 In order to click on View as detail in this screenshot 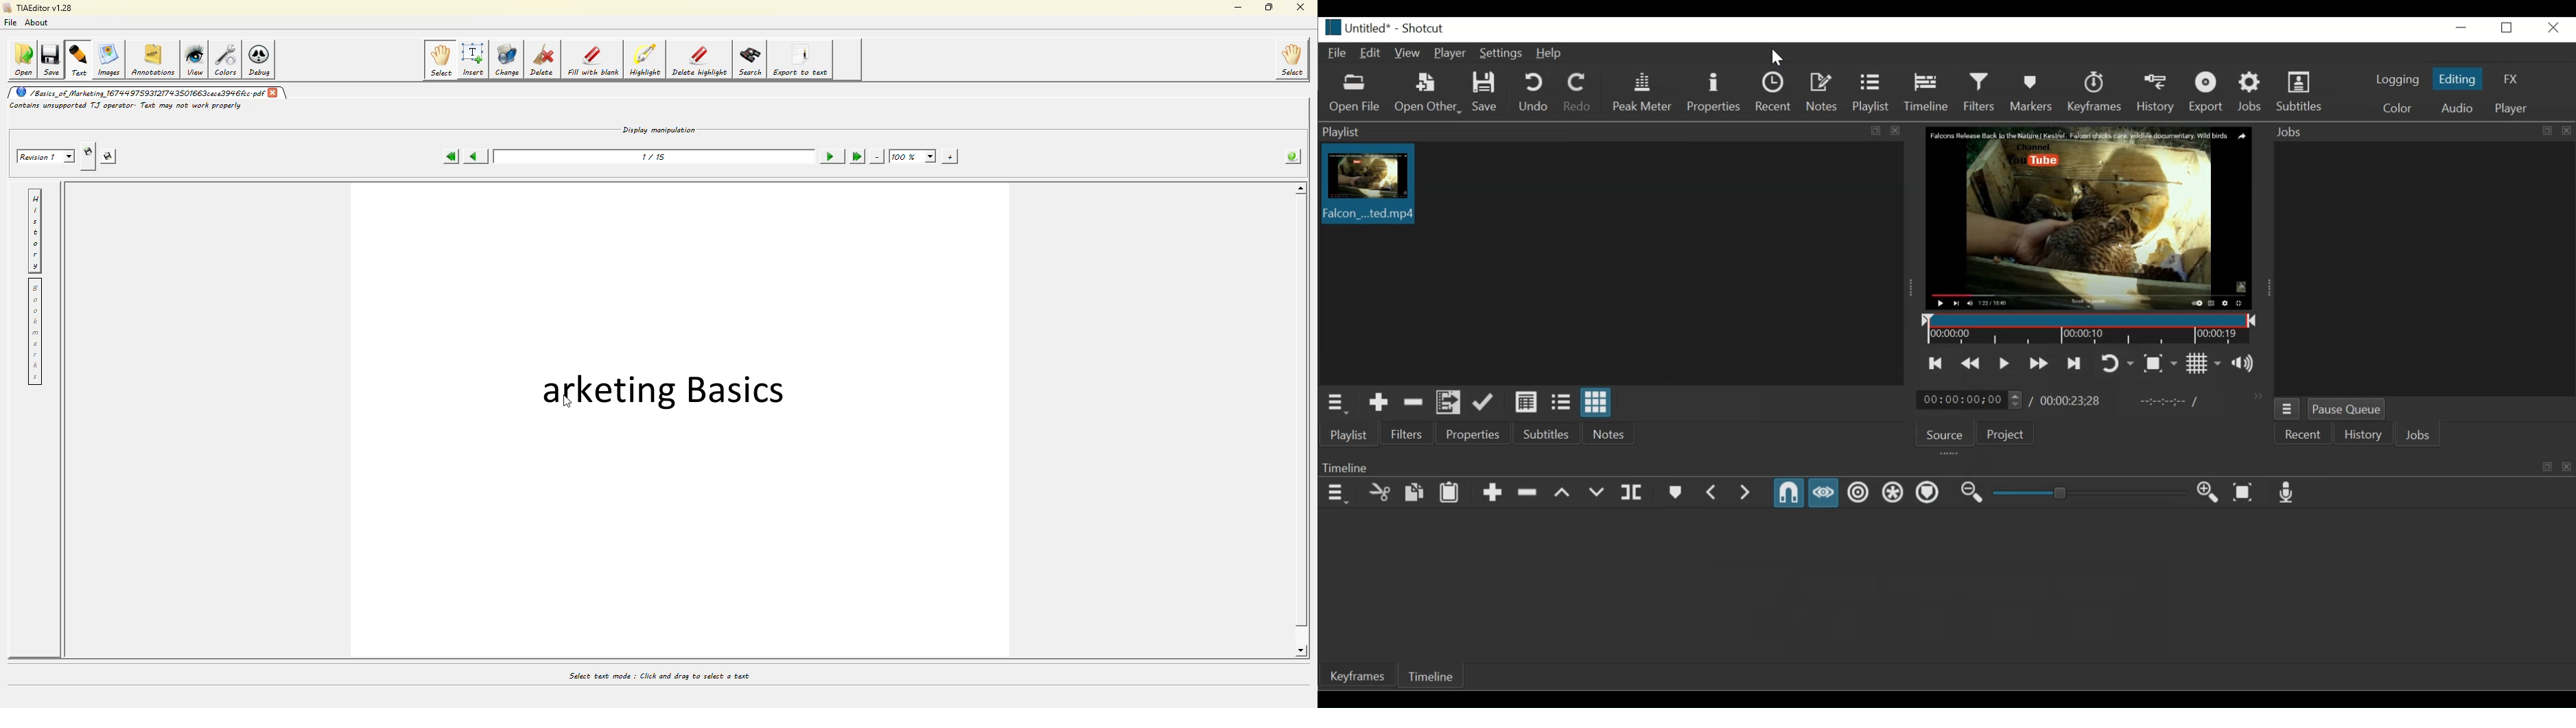, I will do `click(1525, 402)`.